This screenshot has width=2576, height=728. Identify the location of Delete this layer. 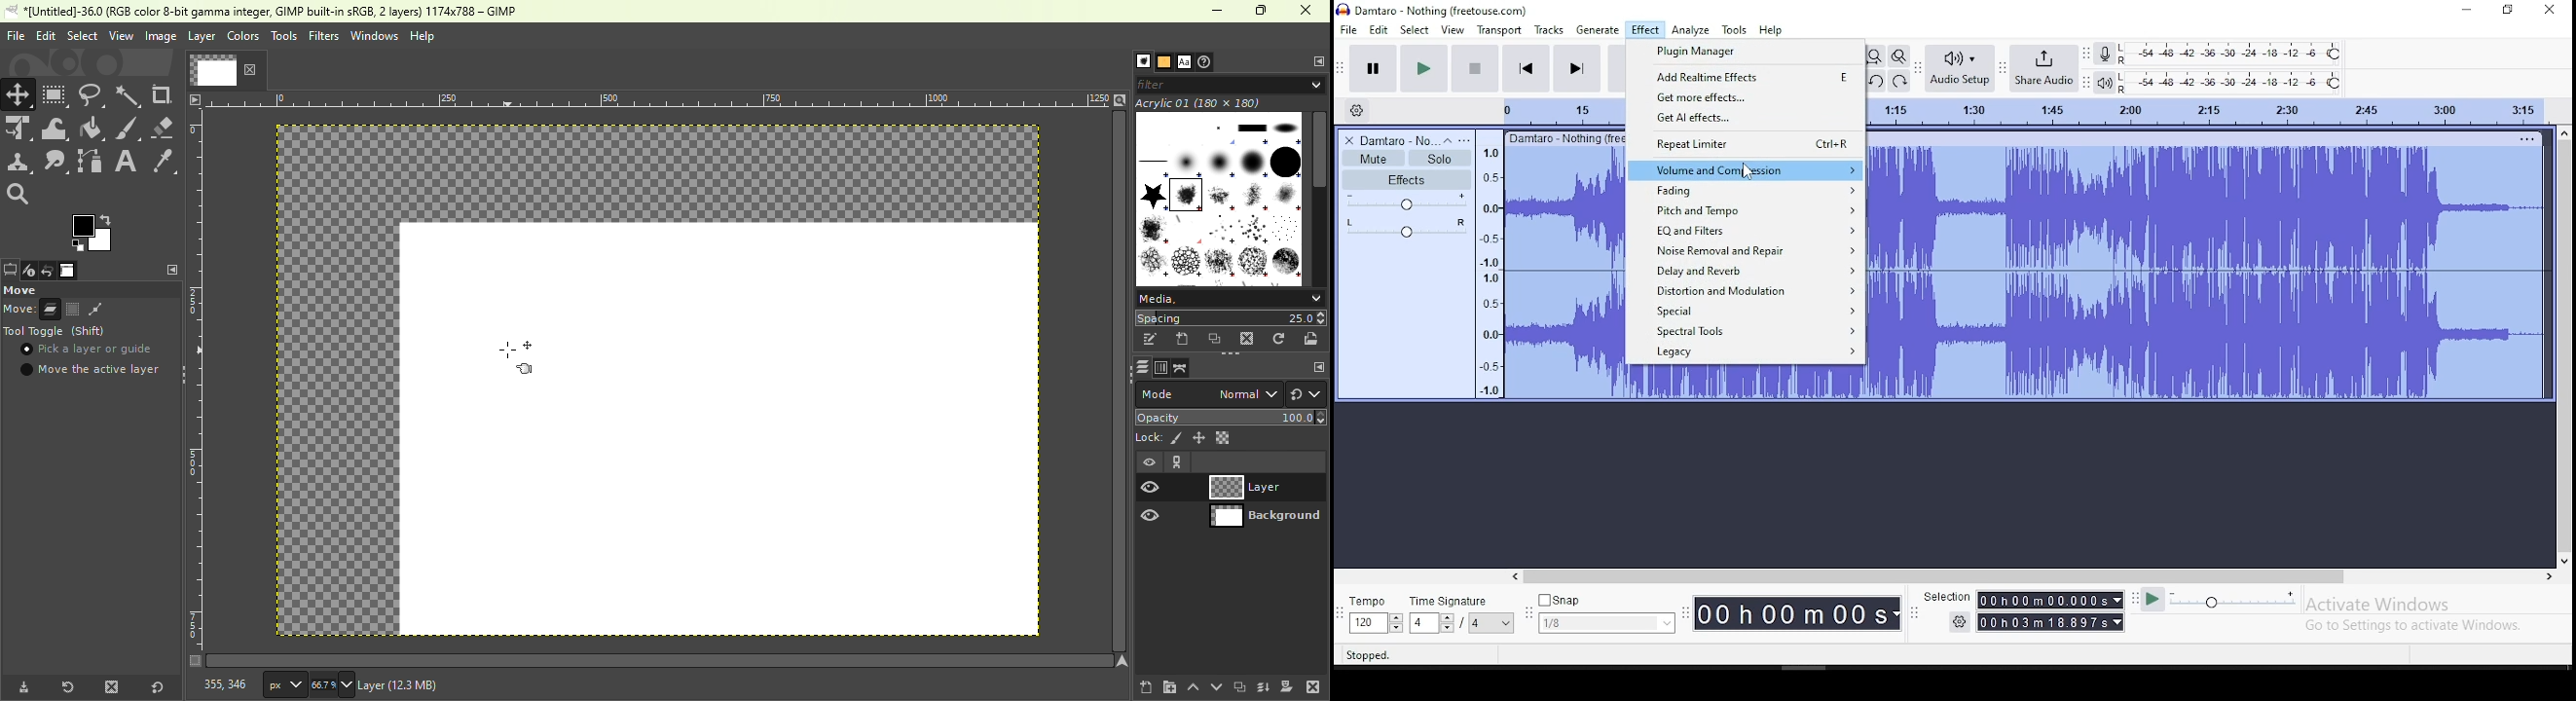
(1313, 685).